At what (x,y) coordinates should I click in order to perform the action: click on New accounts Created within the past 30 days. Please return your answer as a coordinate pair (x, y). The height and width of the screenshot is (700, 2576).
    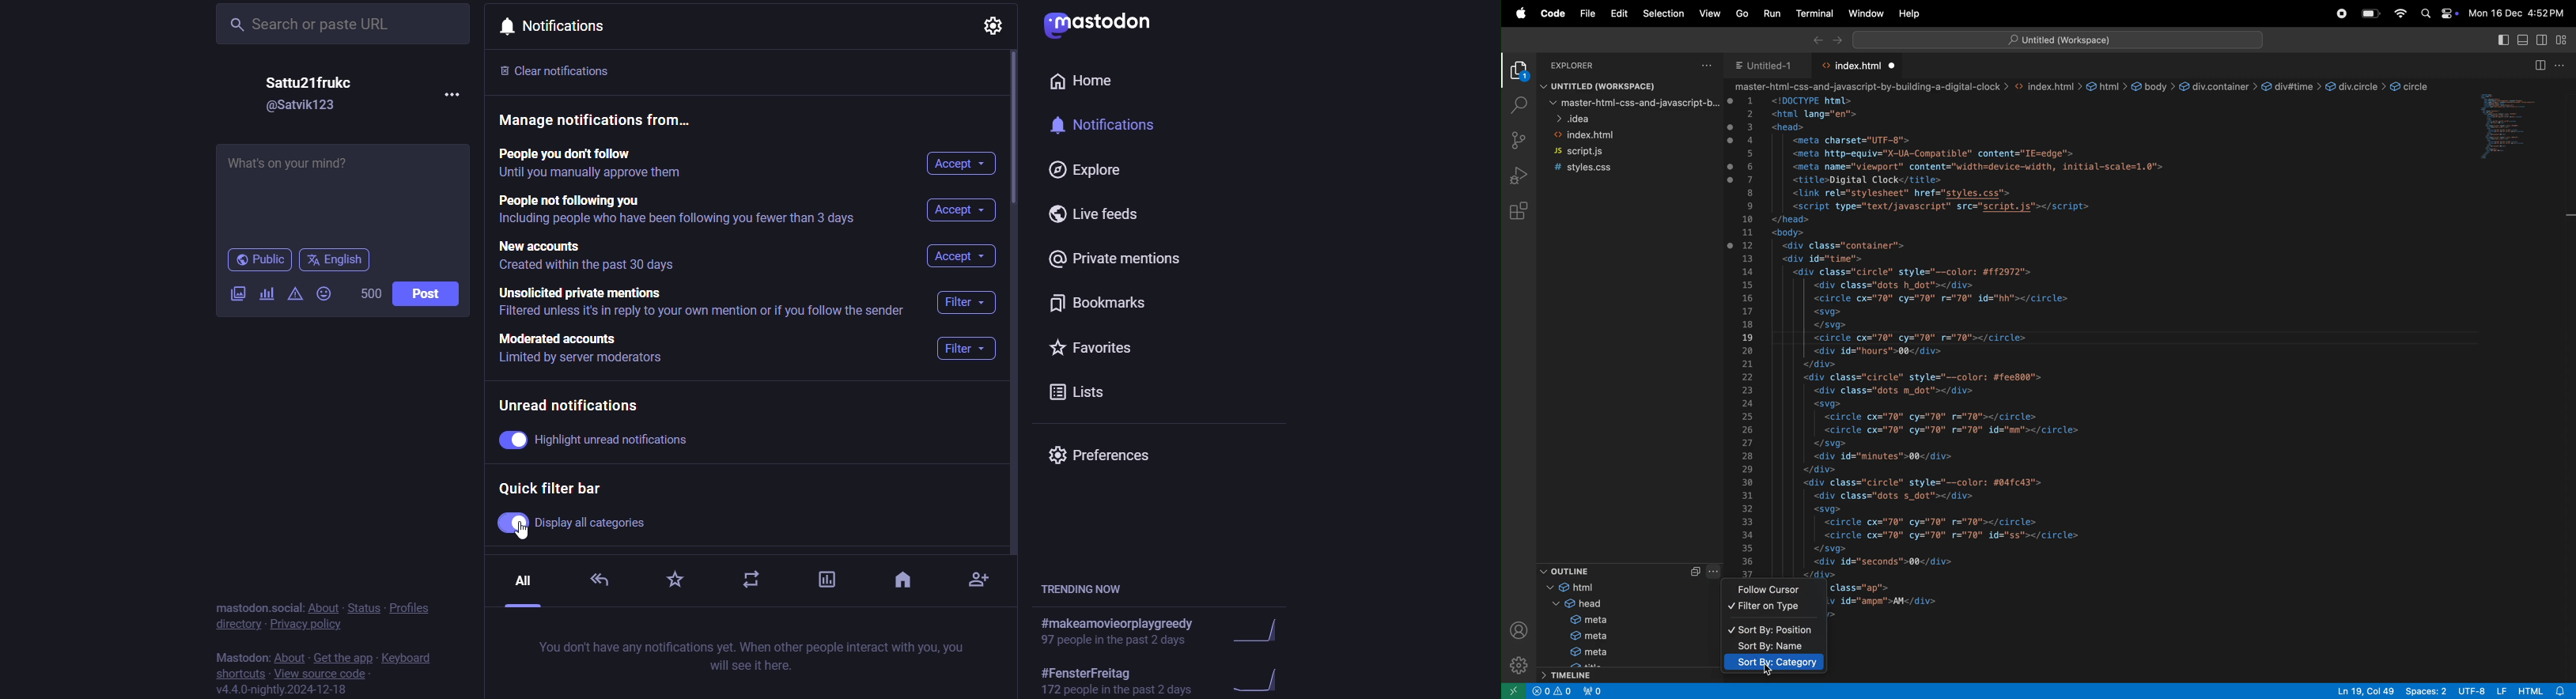
    Looking at the image, I should click on (593, 259).